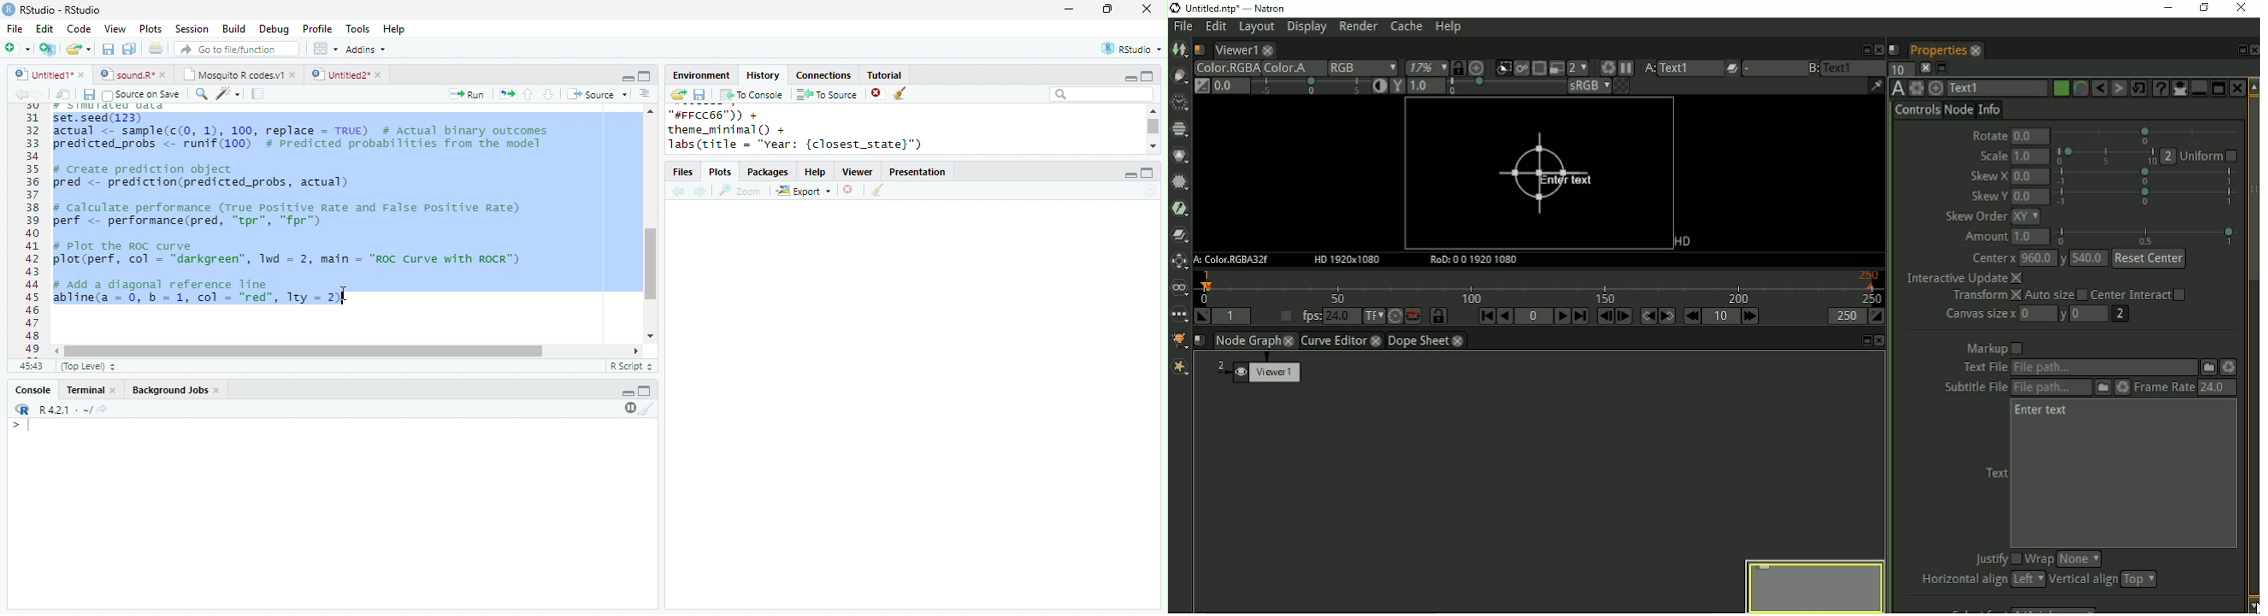 This screenshot has height=616, width=2268. What do you see at coordinates (90, 366) in the screenshot?
I see `Top Level` at bounding box center [90, 366].